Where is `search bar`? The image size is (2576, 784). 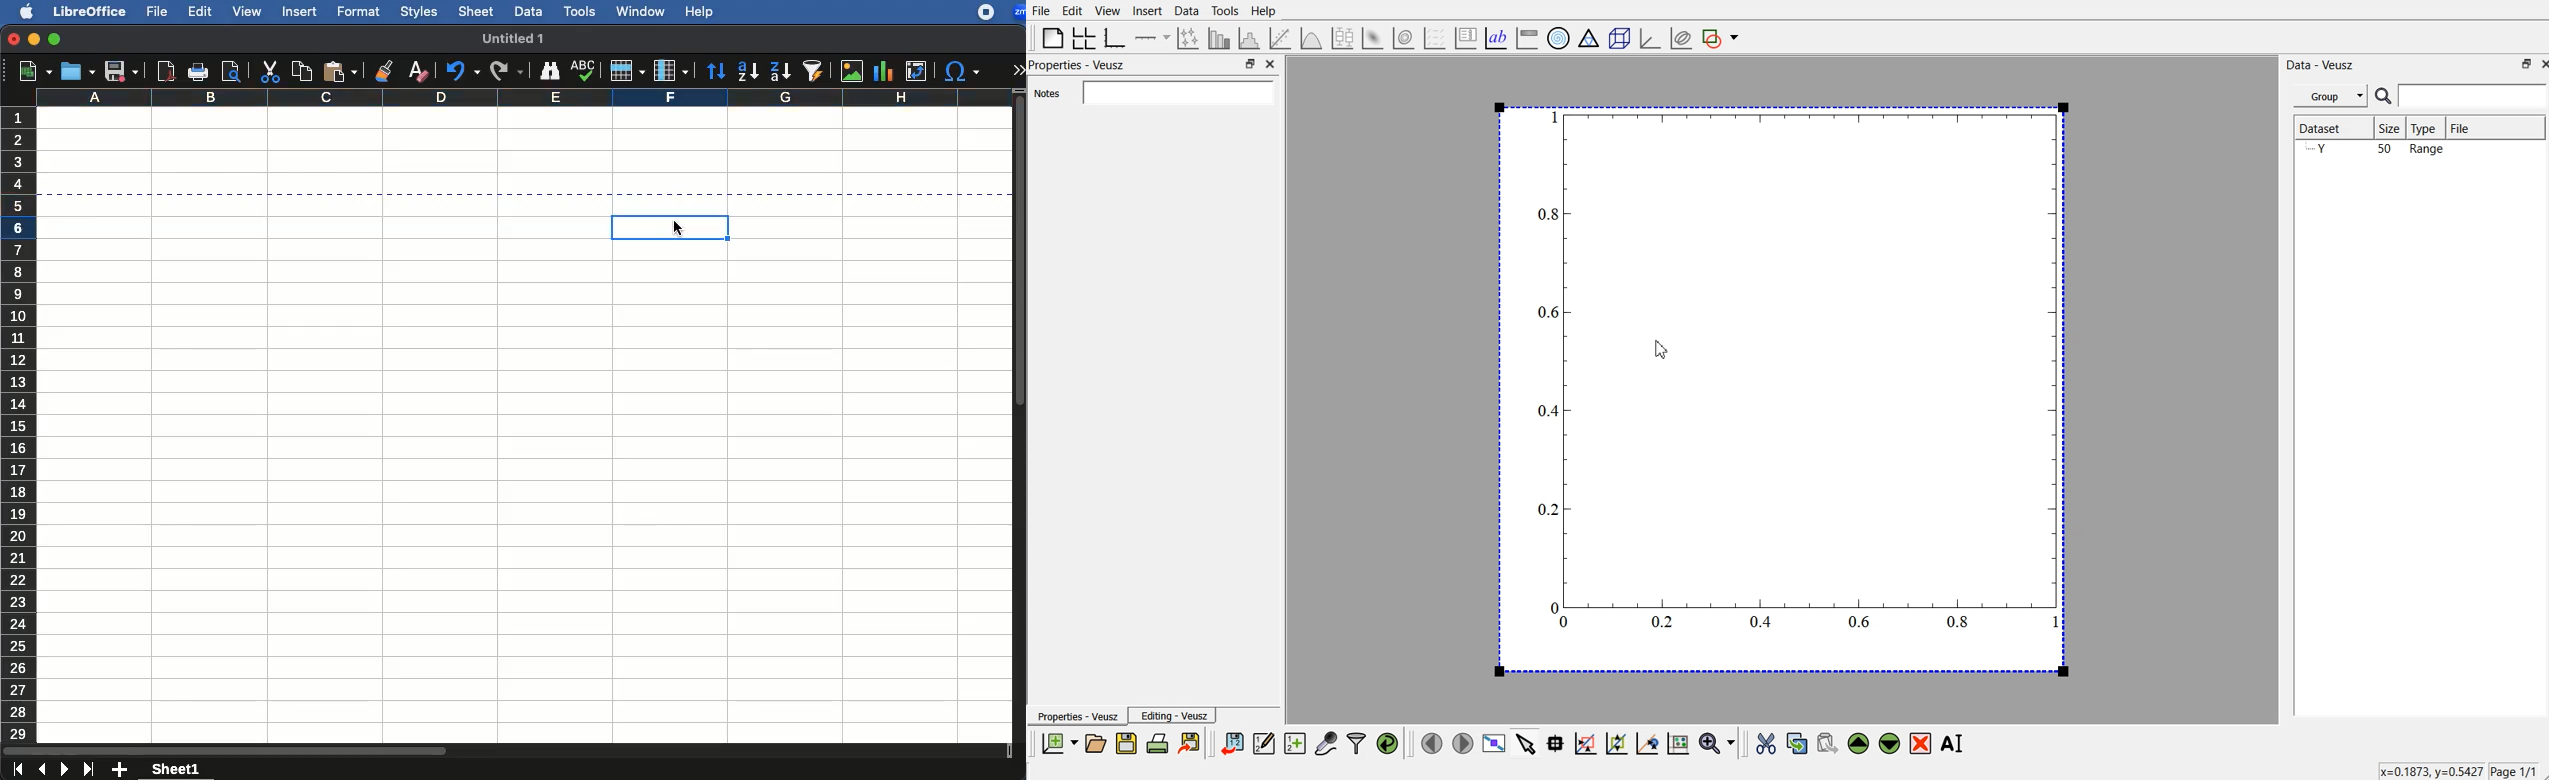 search bar is located at coordinates (2461, 96).